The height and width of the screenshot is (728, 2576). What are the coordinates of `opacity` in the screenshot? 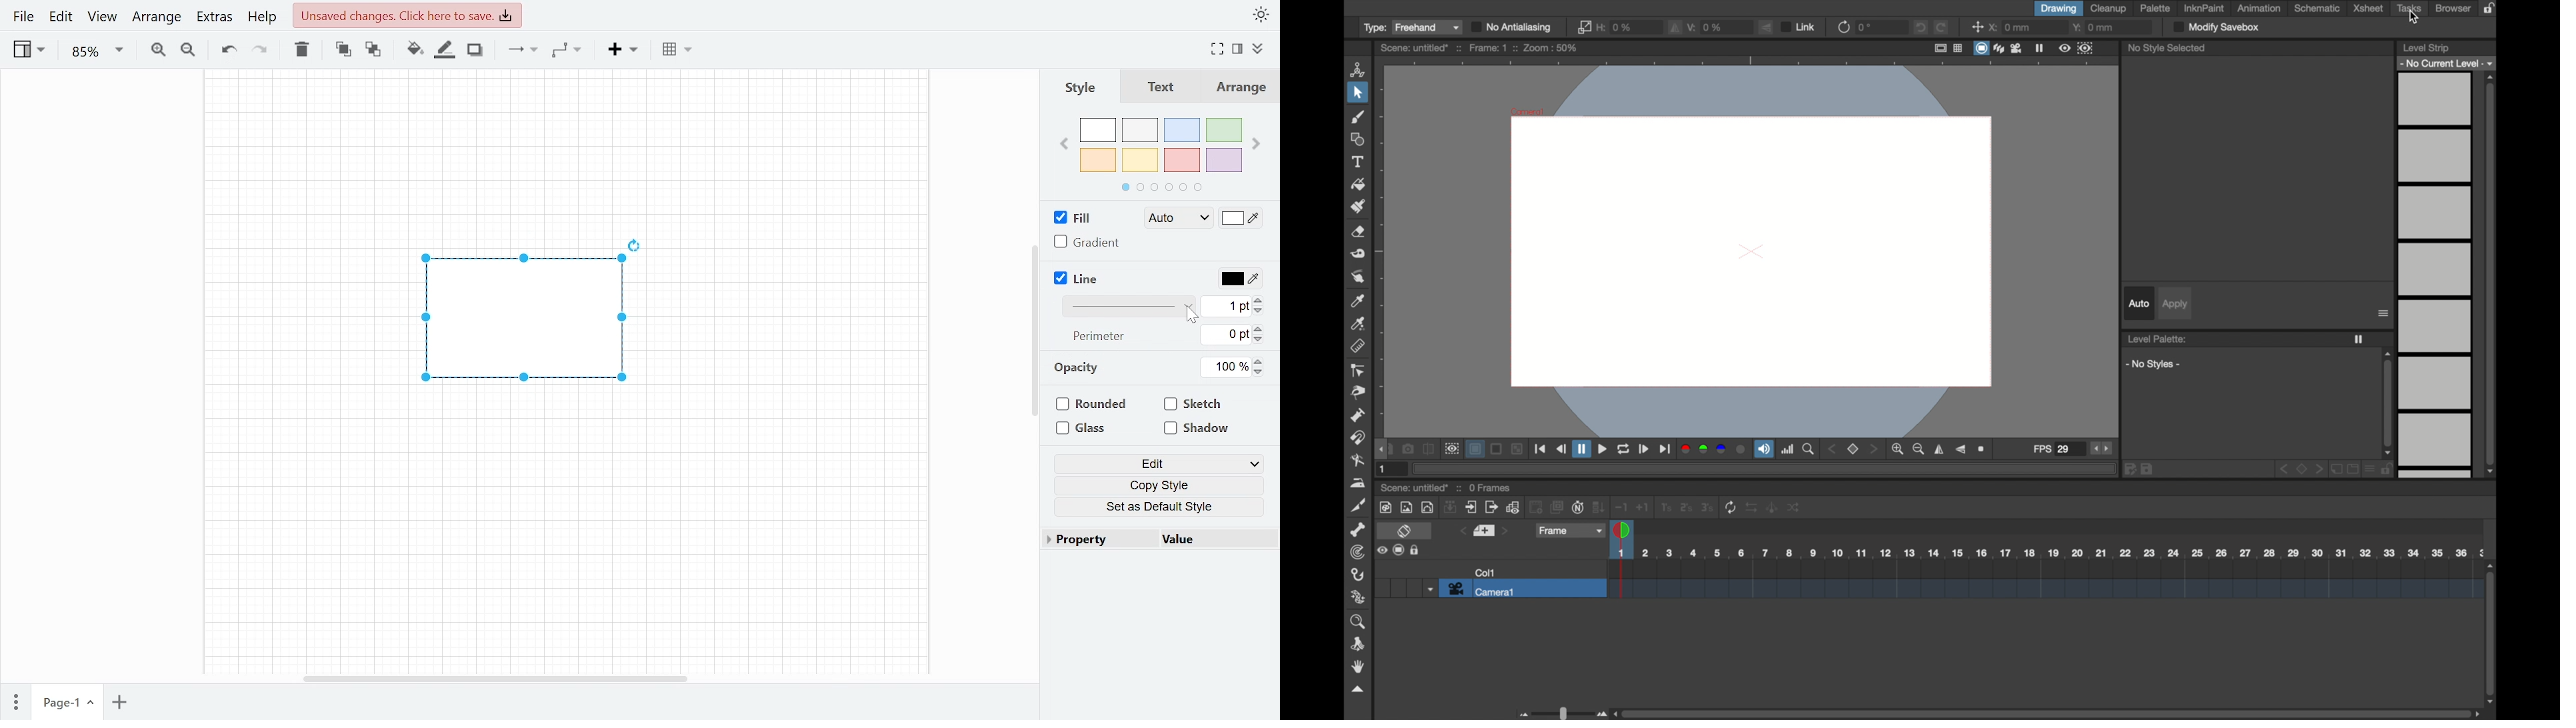 It's located at (1077, 370).